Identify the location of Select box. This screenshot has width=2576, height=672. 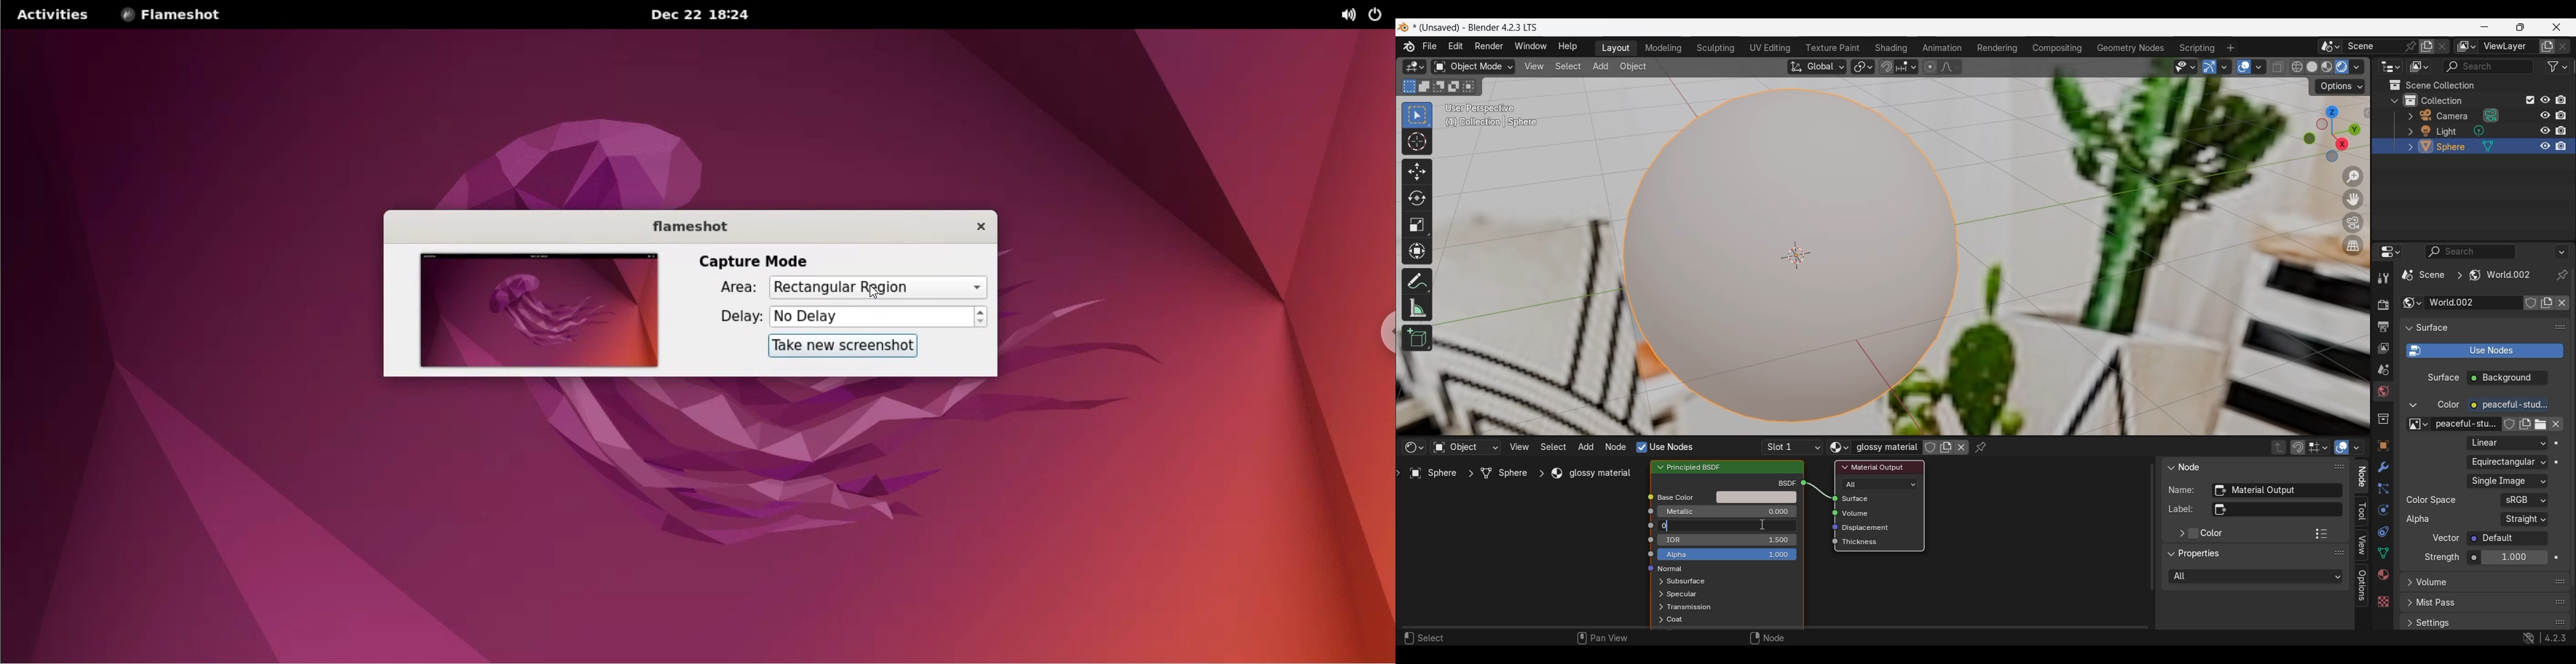
(1418, 116).